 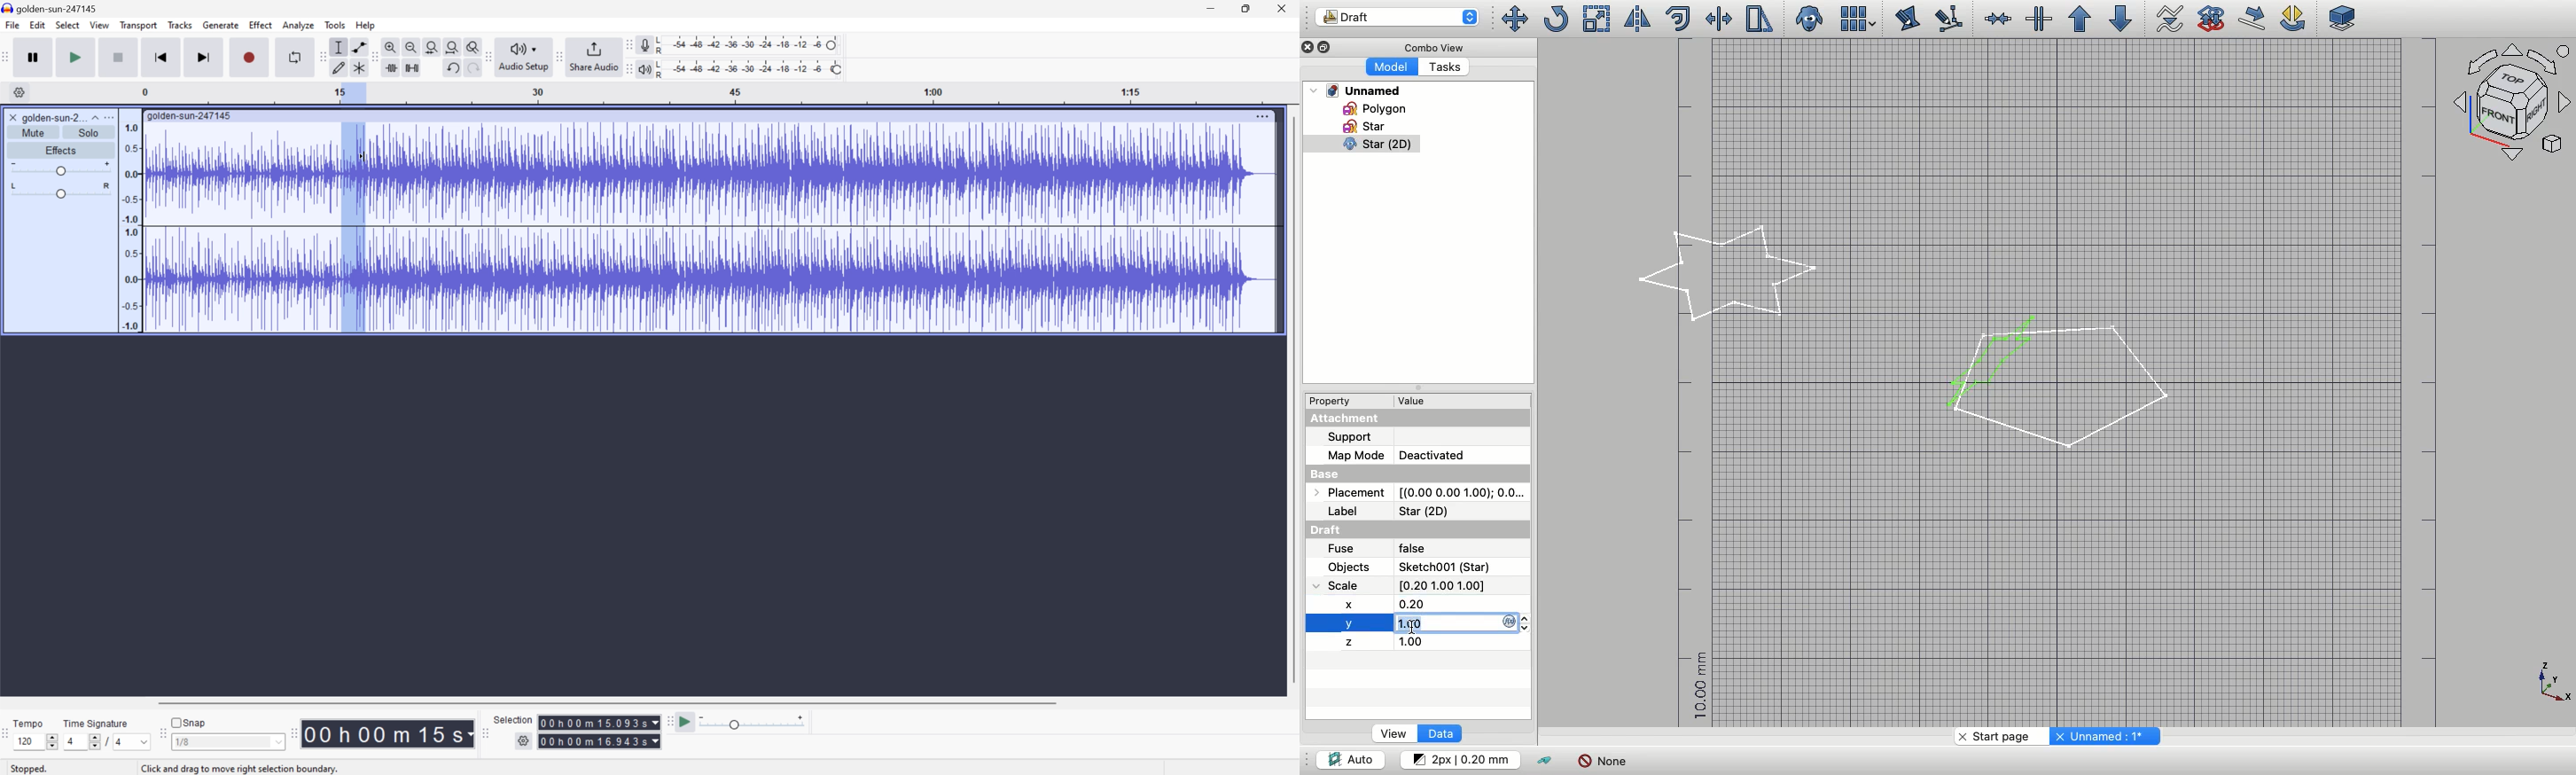 I want to click on Cursor, so click(x=365, y=156).